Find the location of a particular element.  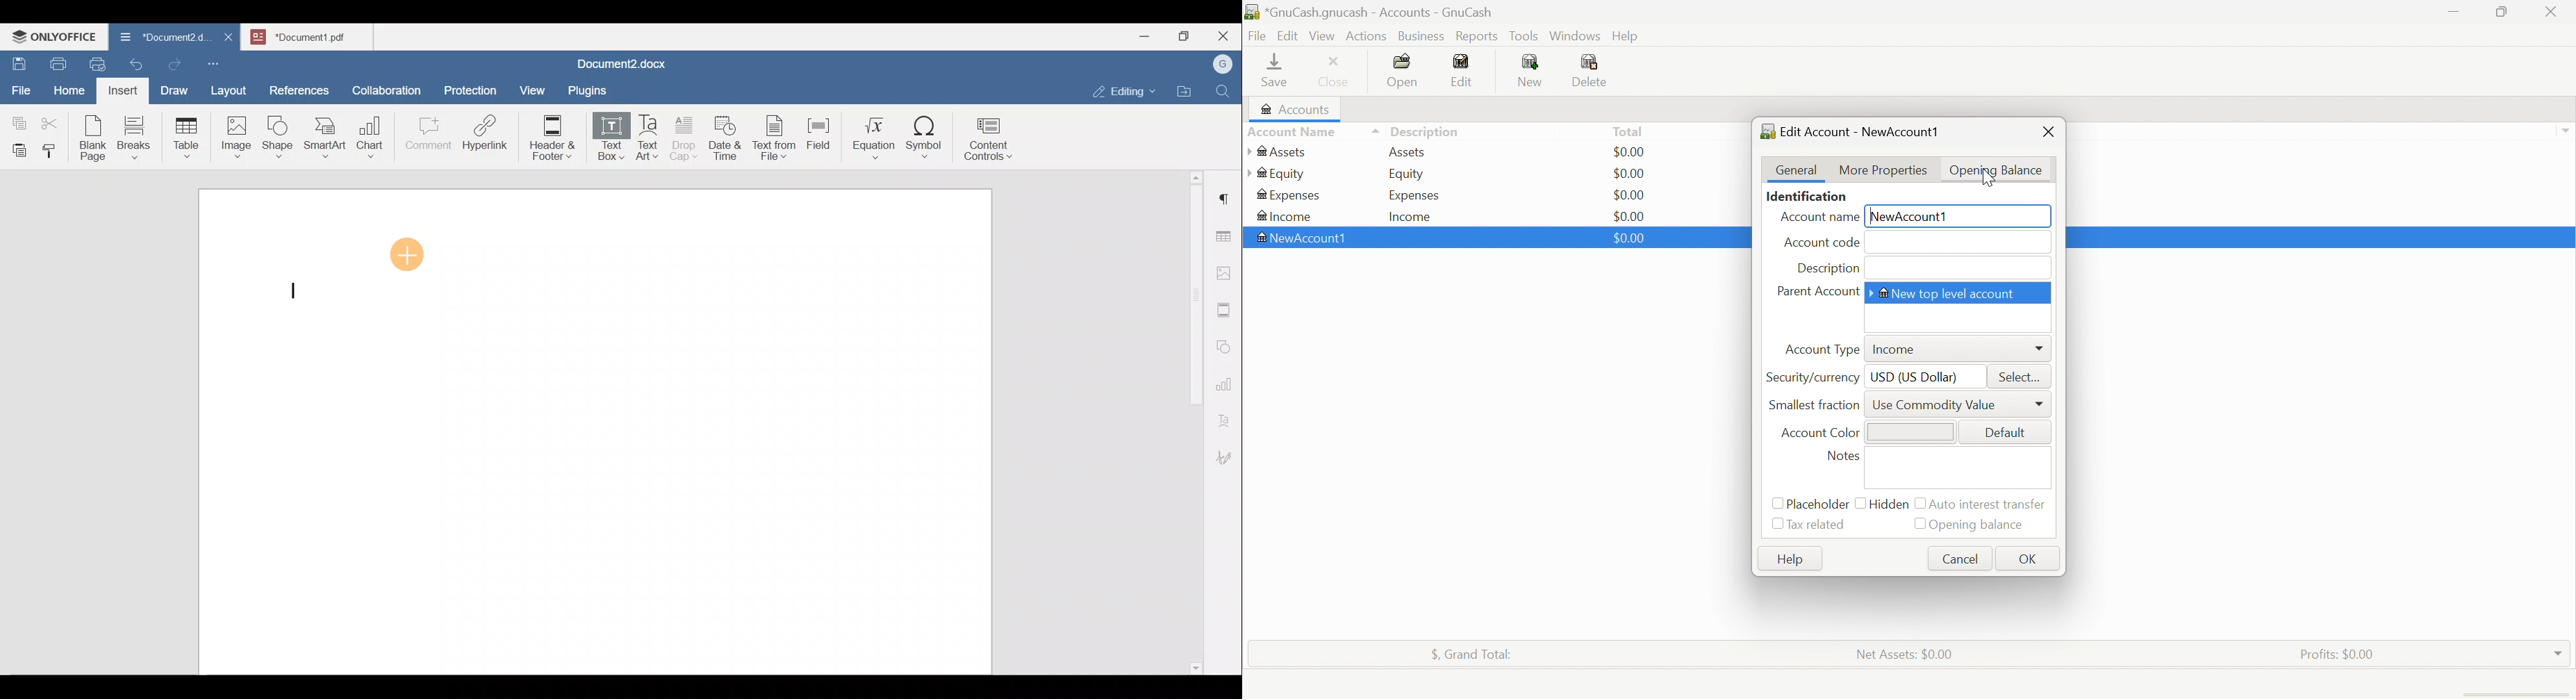

Auto interest transfer is located at coordinates (1991, 504).